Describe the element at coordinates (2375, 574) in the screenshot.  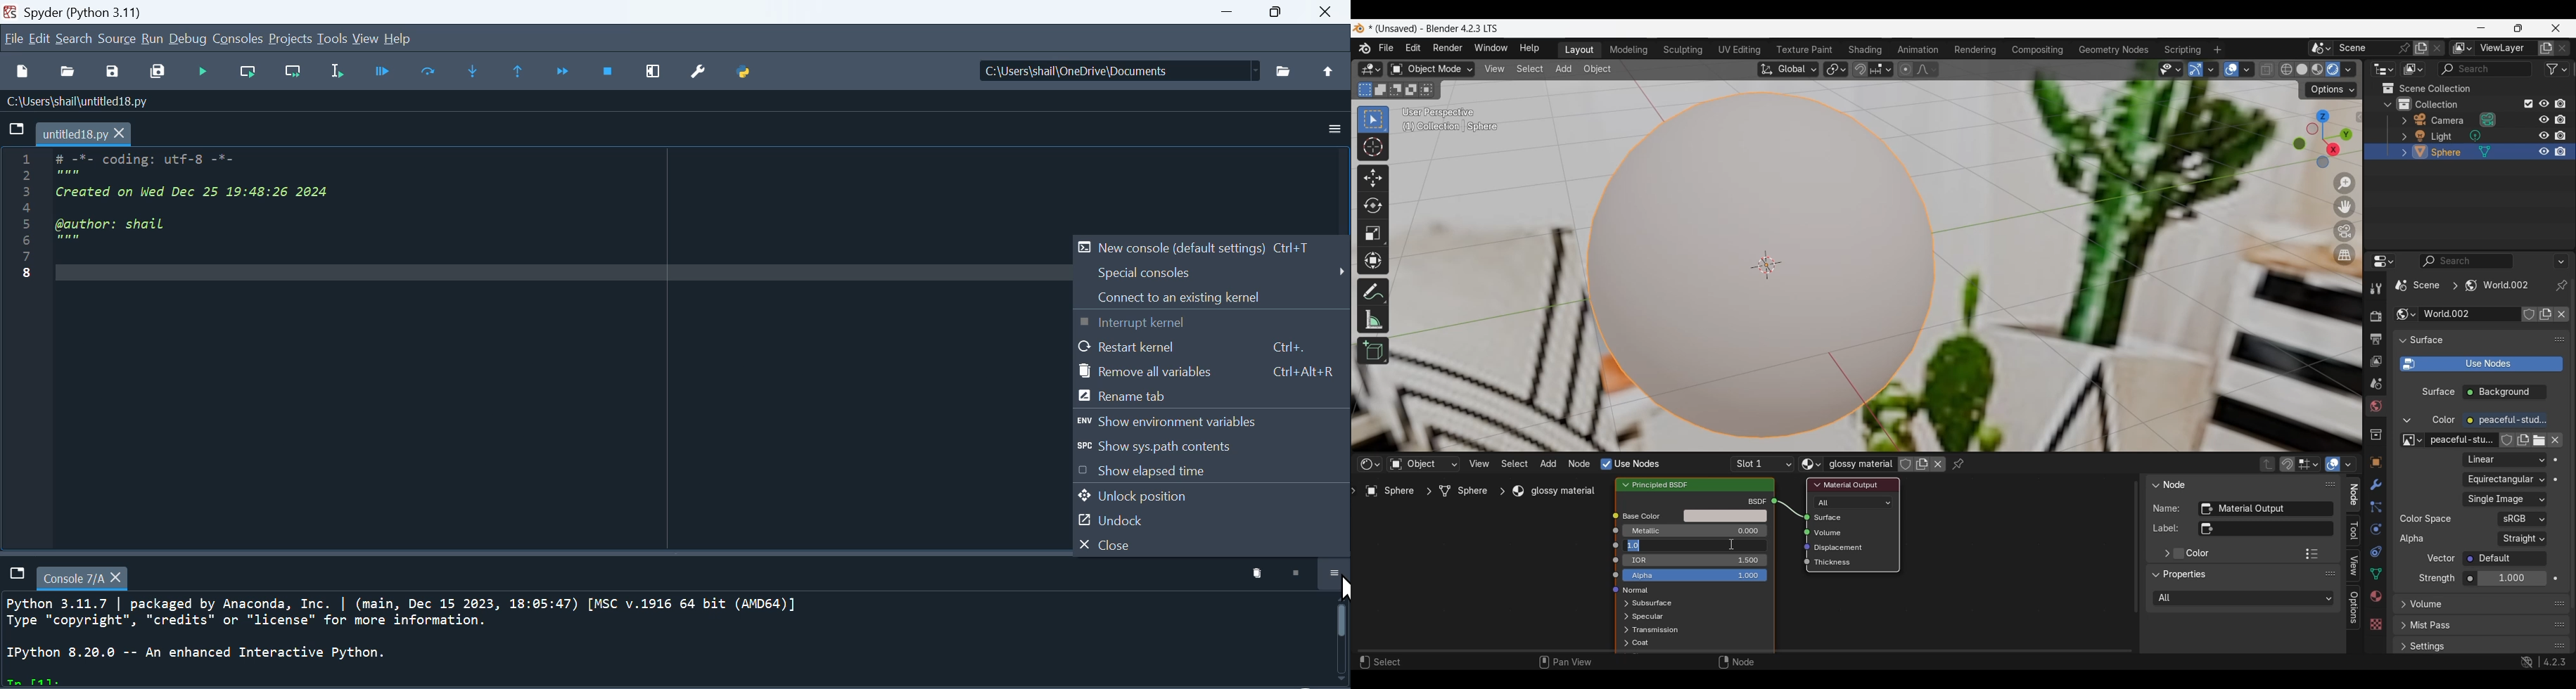
I see `Object data properties` at that location.